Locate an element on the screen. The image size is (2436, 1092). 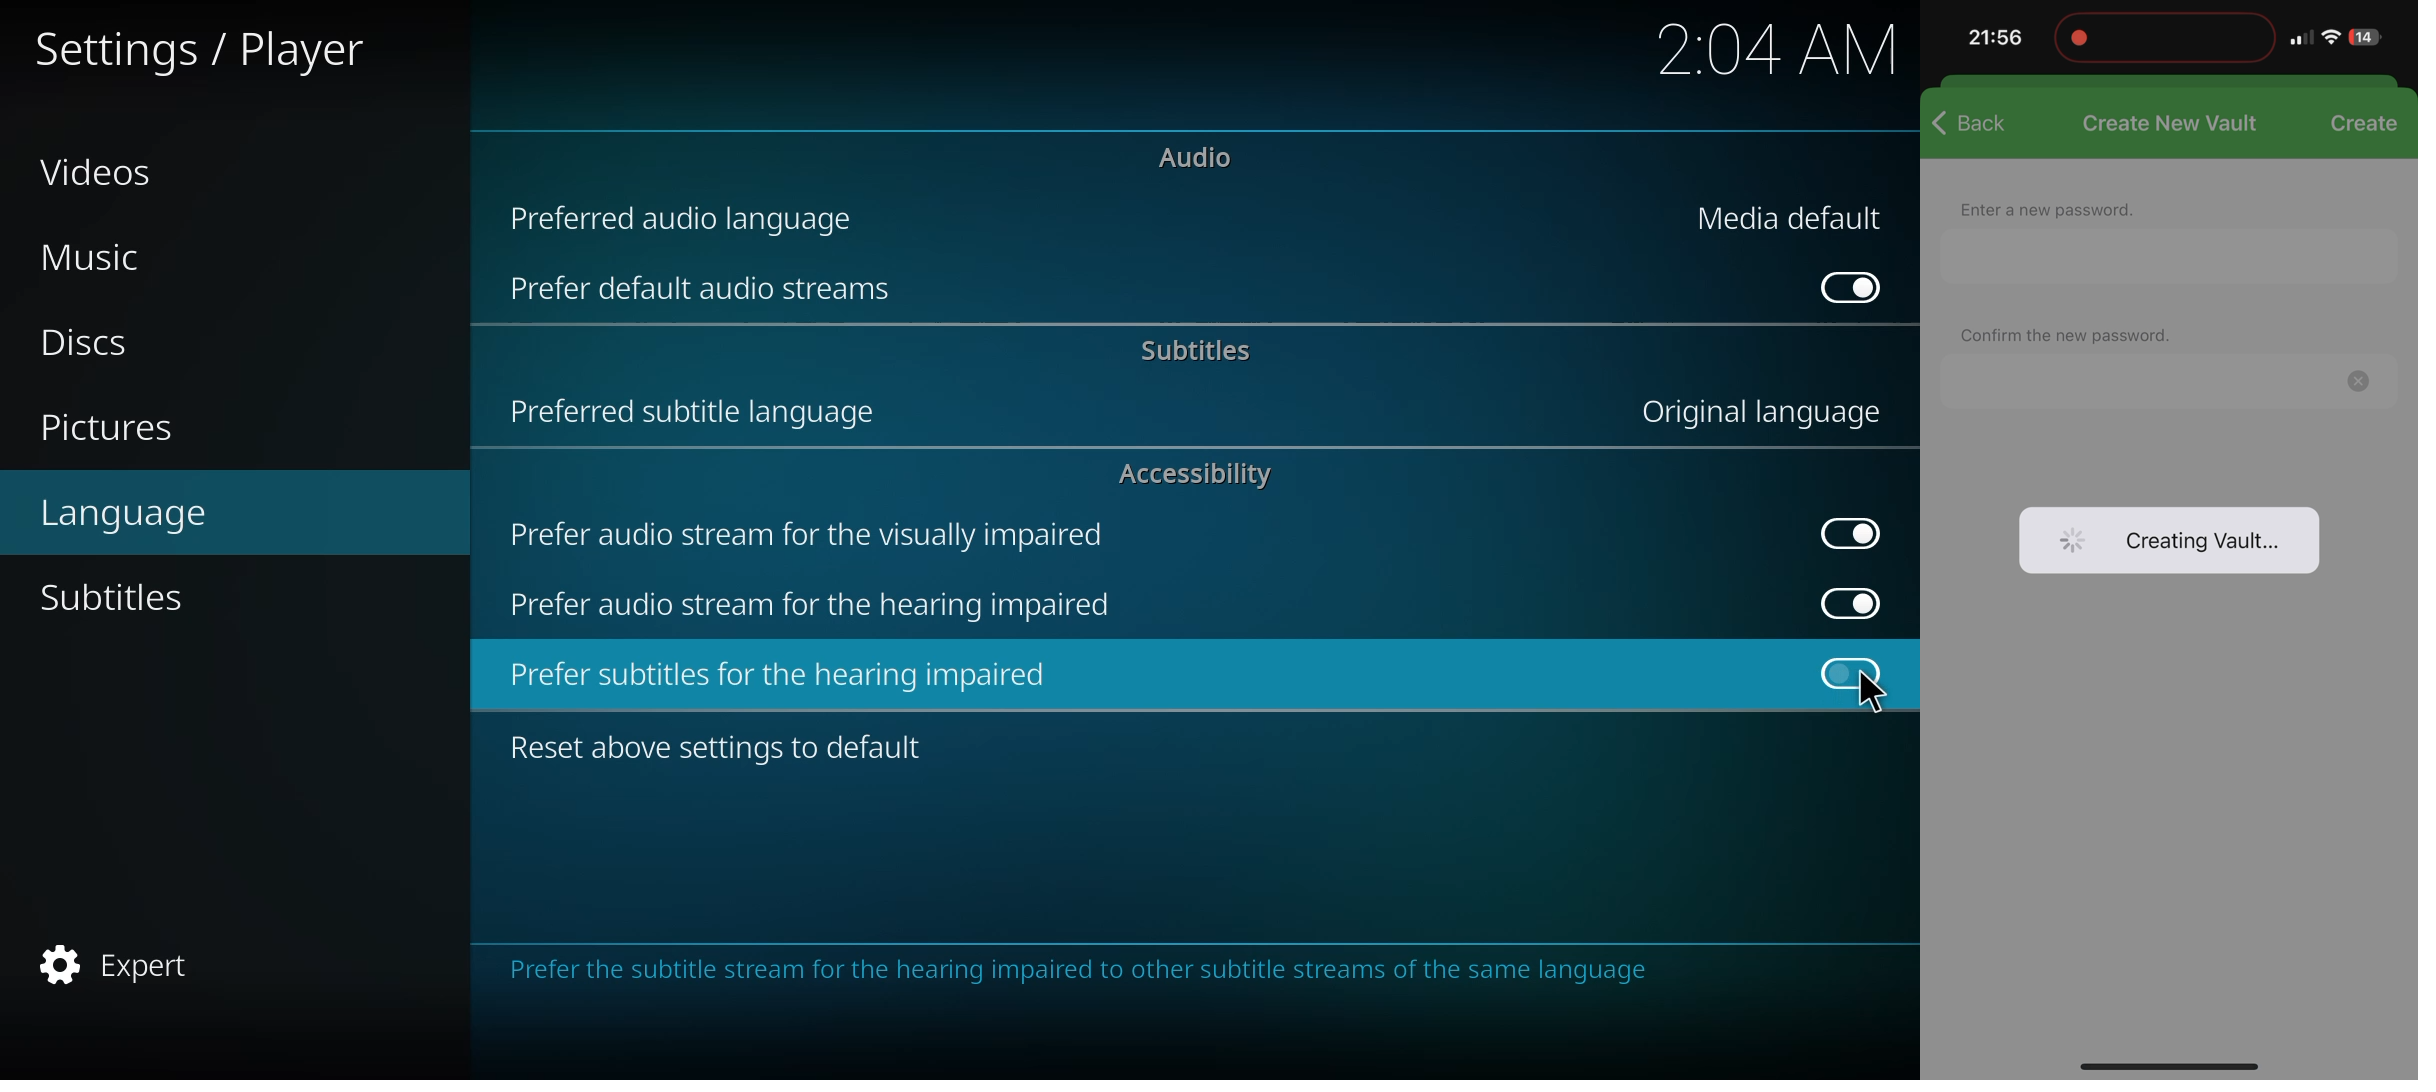
reset to default is located at coordinates (724, 747).